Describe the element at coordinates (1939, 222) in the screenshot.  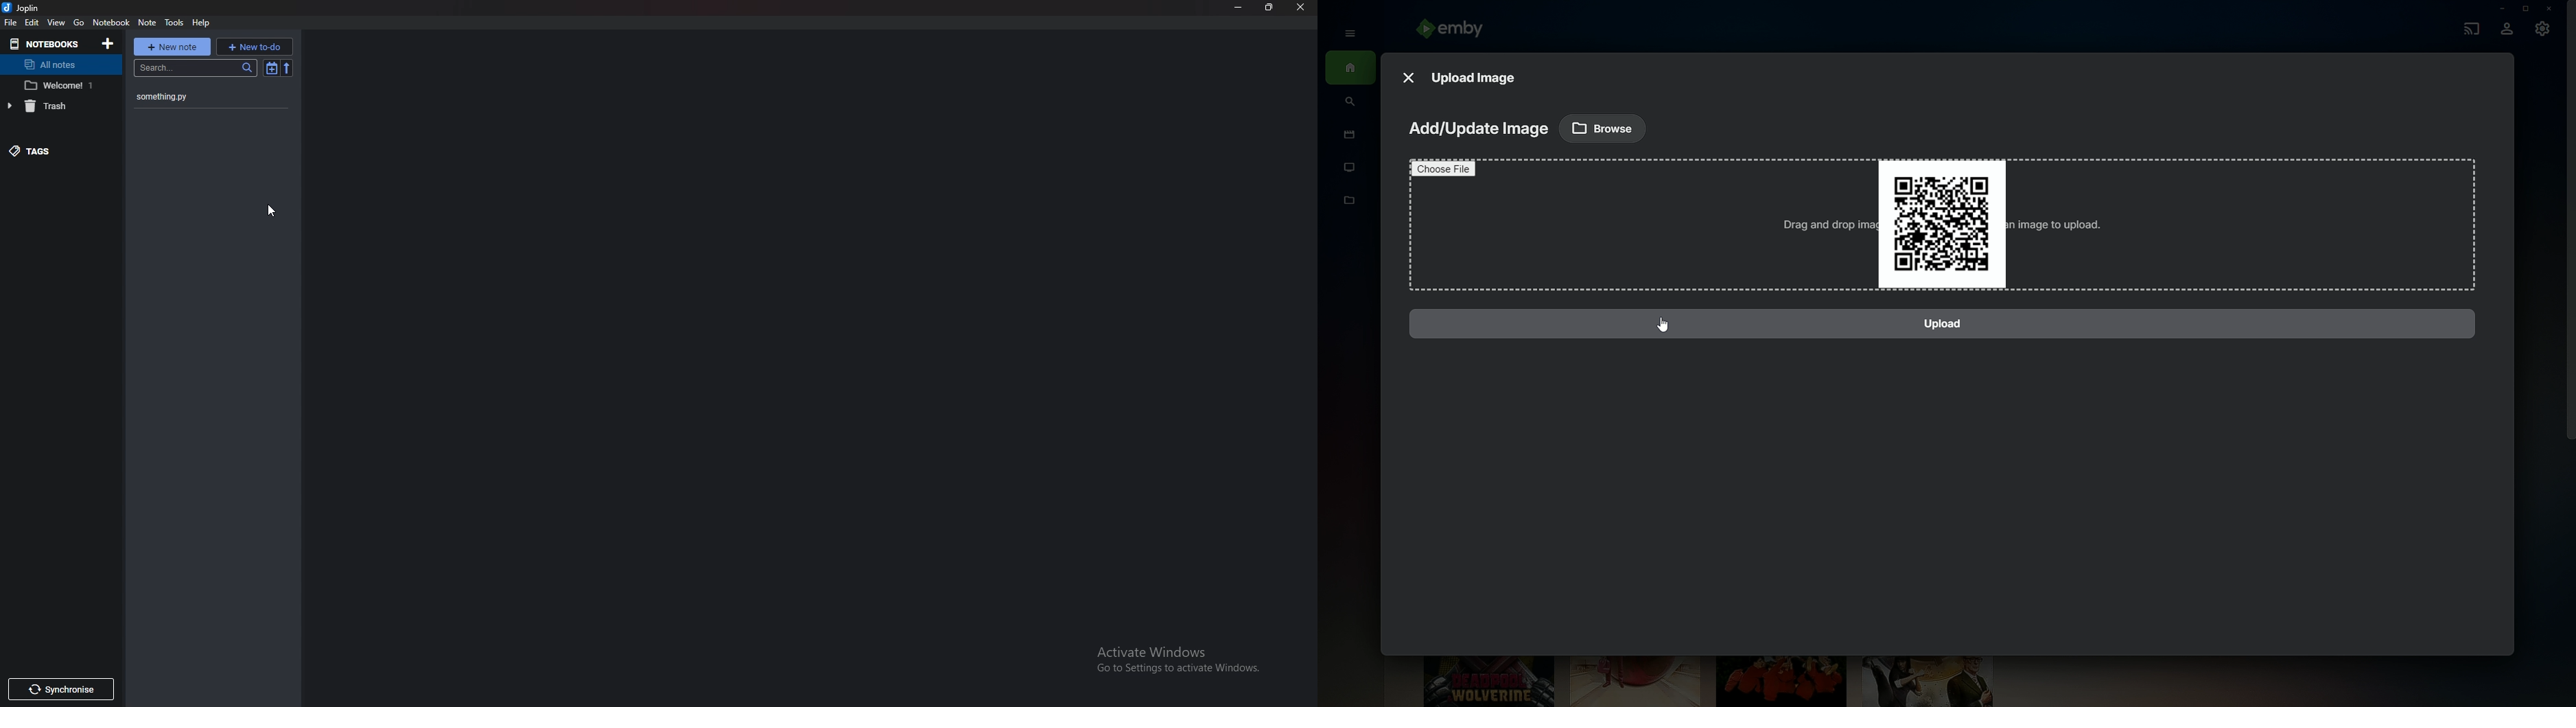
I see `Image` at that location.